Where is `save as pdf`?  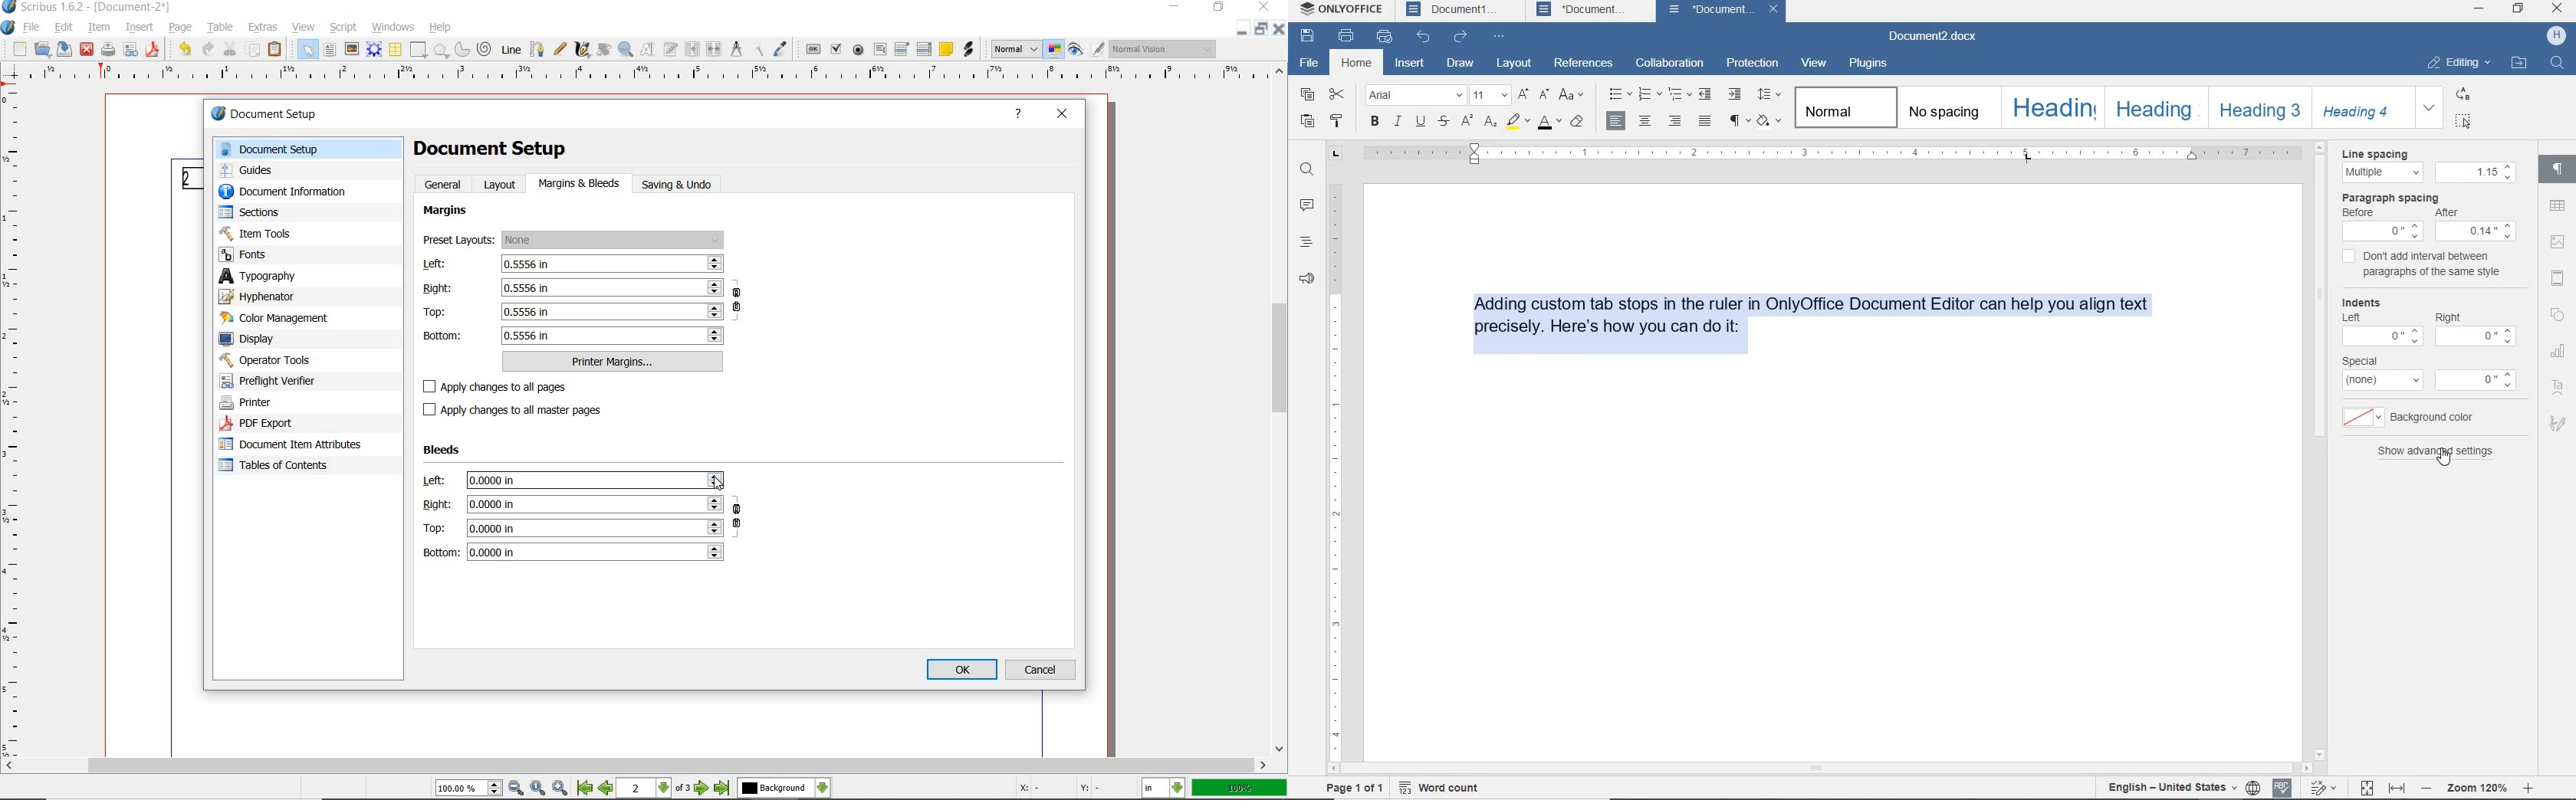
save as pdf is located at coordinates (153, 50).